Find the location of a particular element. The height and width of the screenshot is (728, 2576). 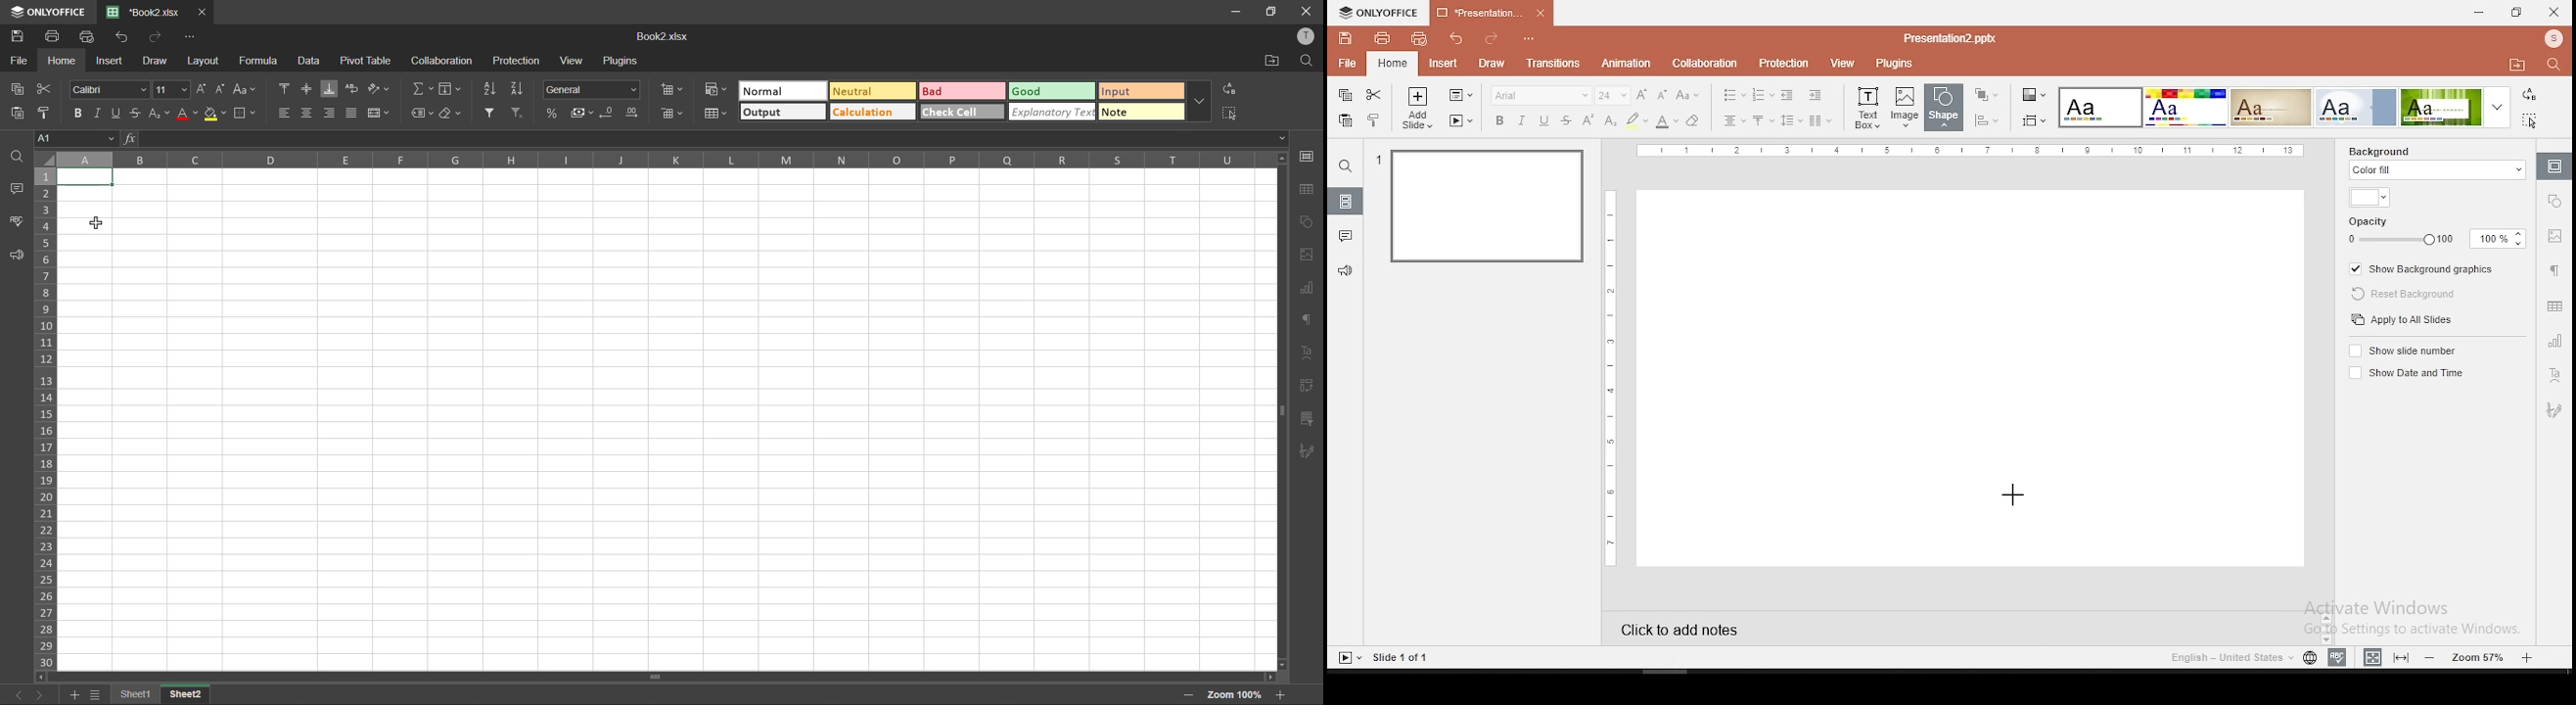

font size is located at coordinates (1614, 95).